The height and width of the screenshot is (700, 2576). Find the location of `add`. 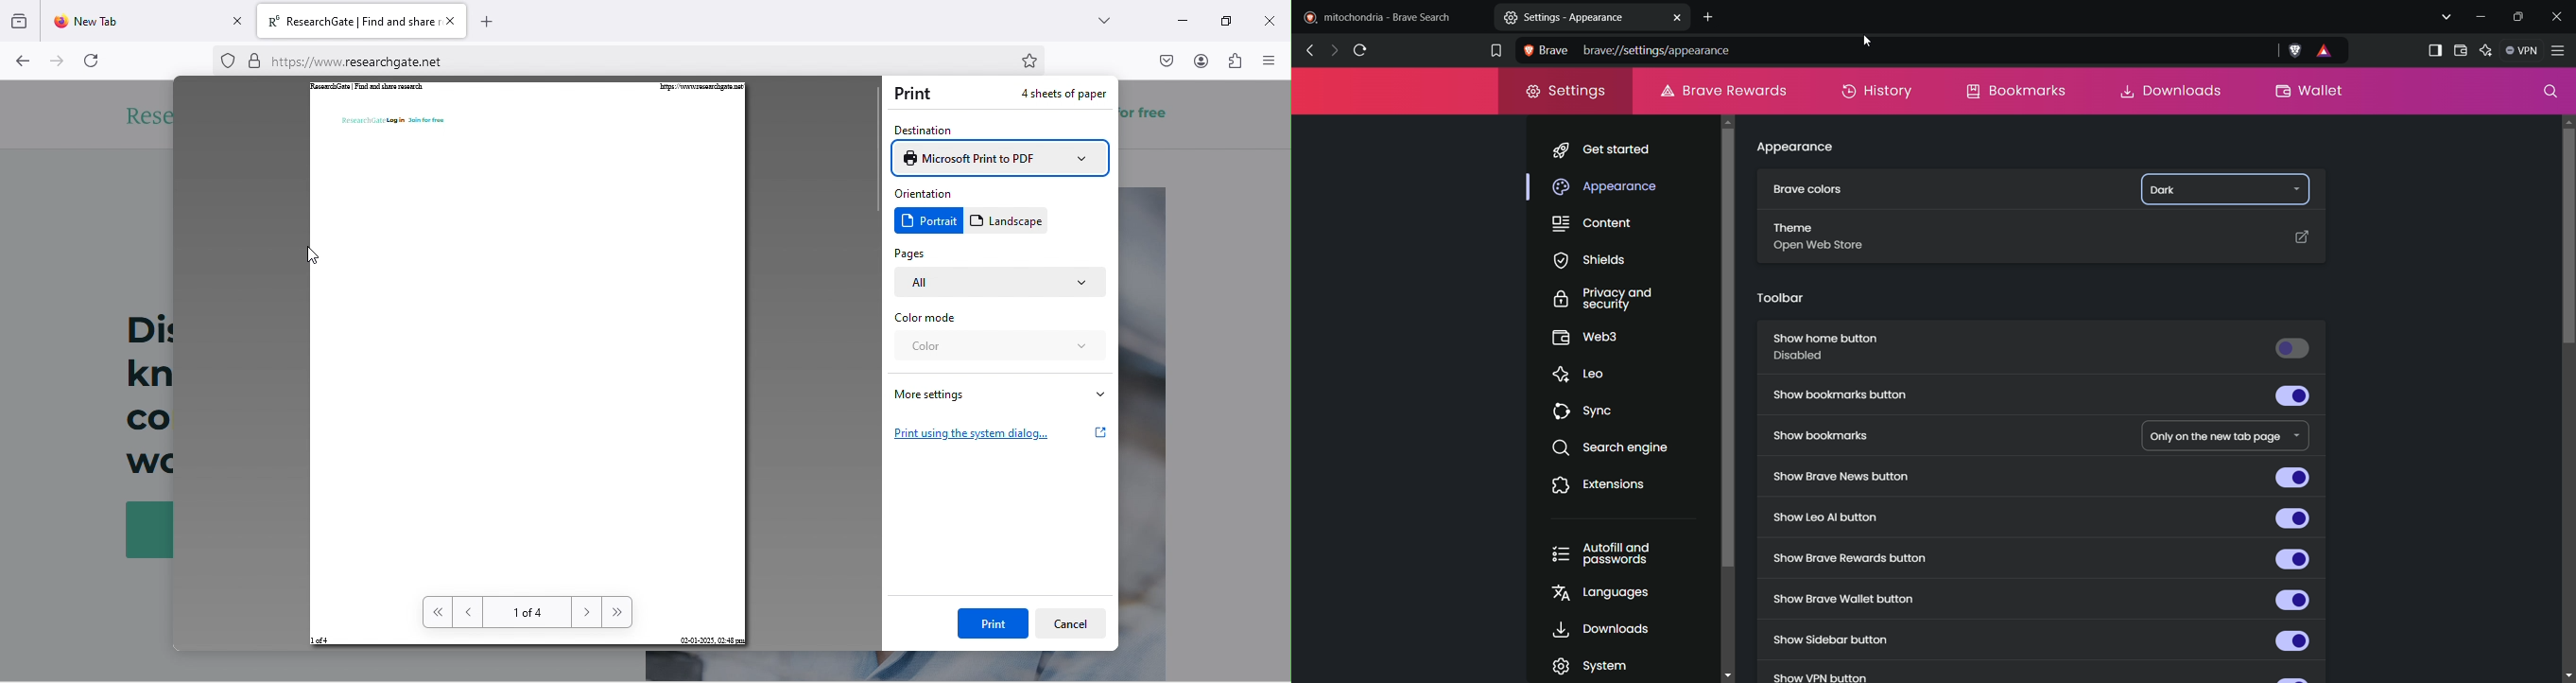

add is located at coordinates (495, 22).